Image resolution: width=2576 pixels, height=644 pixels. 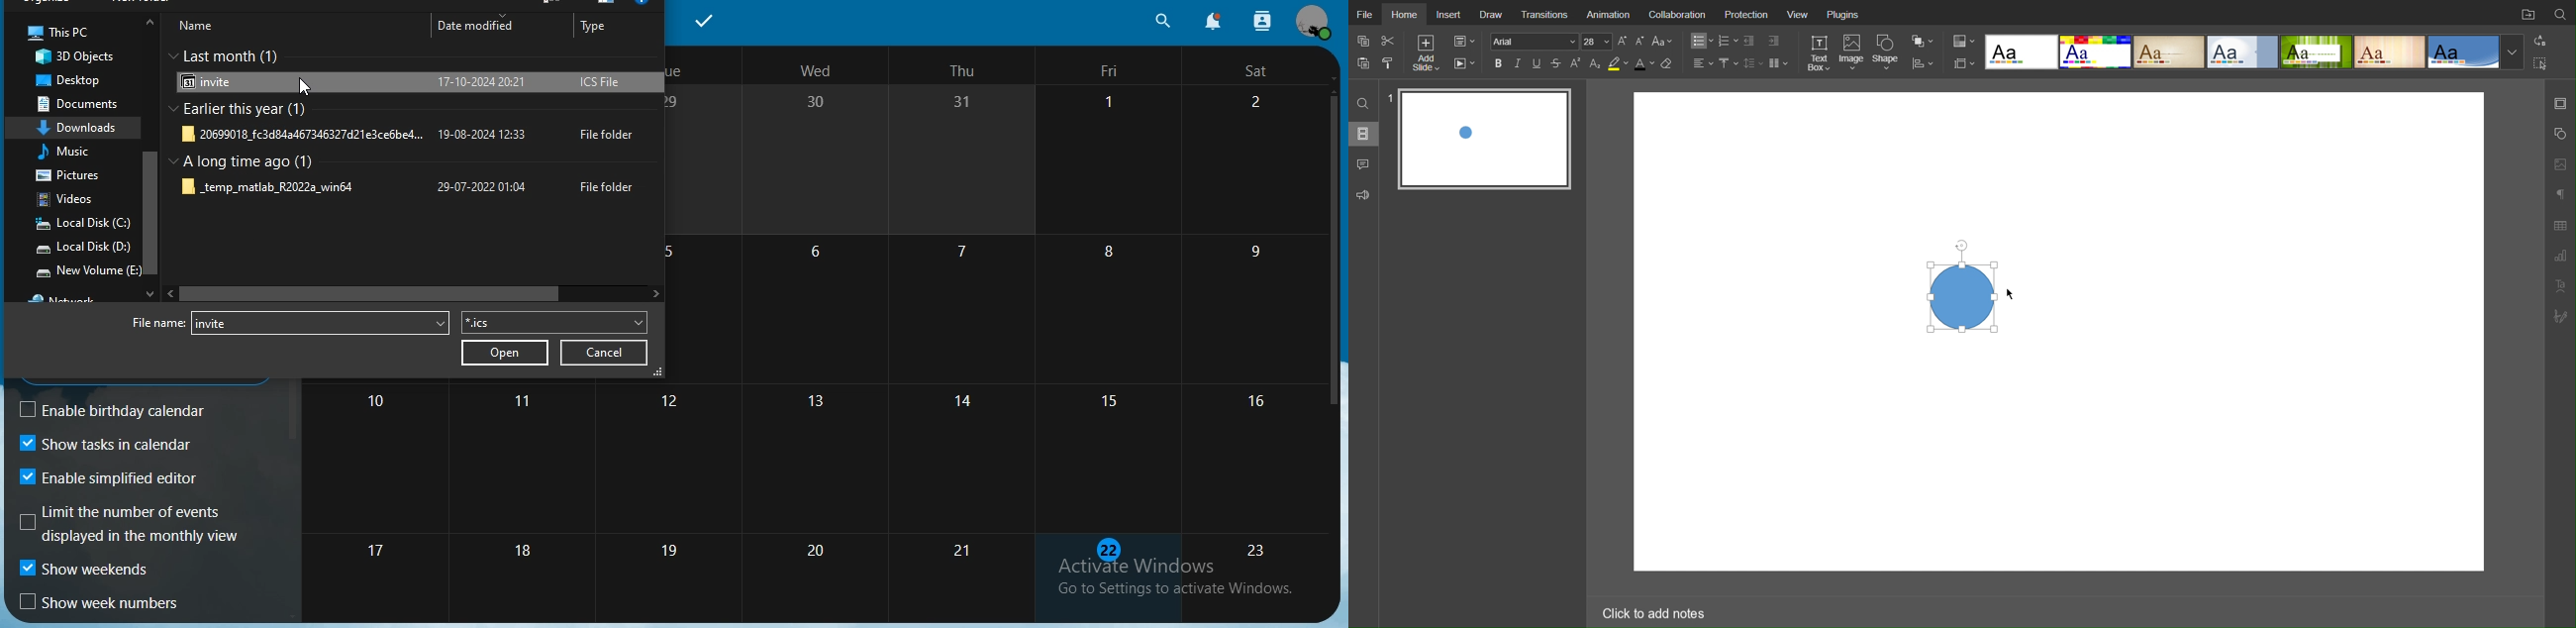 I want to click on Text Art, so click(x=2561, y=286).